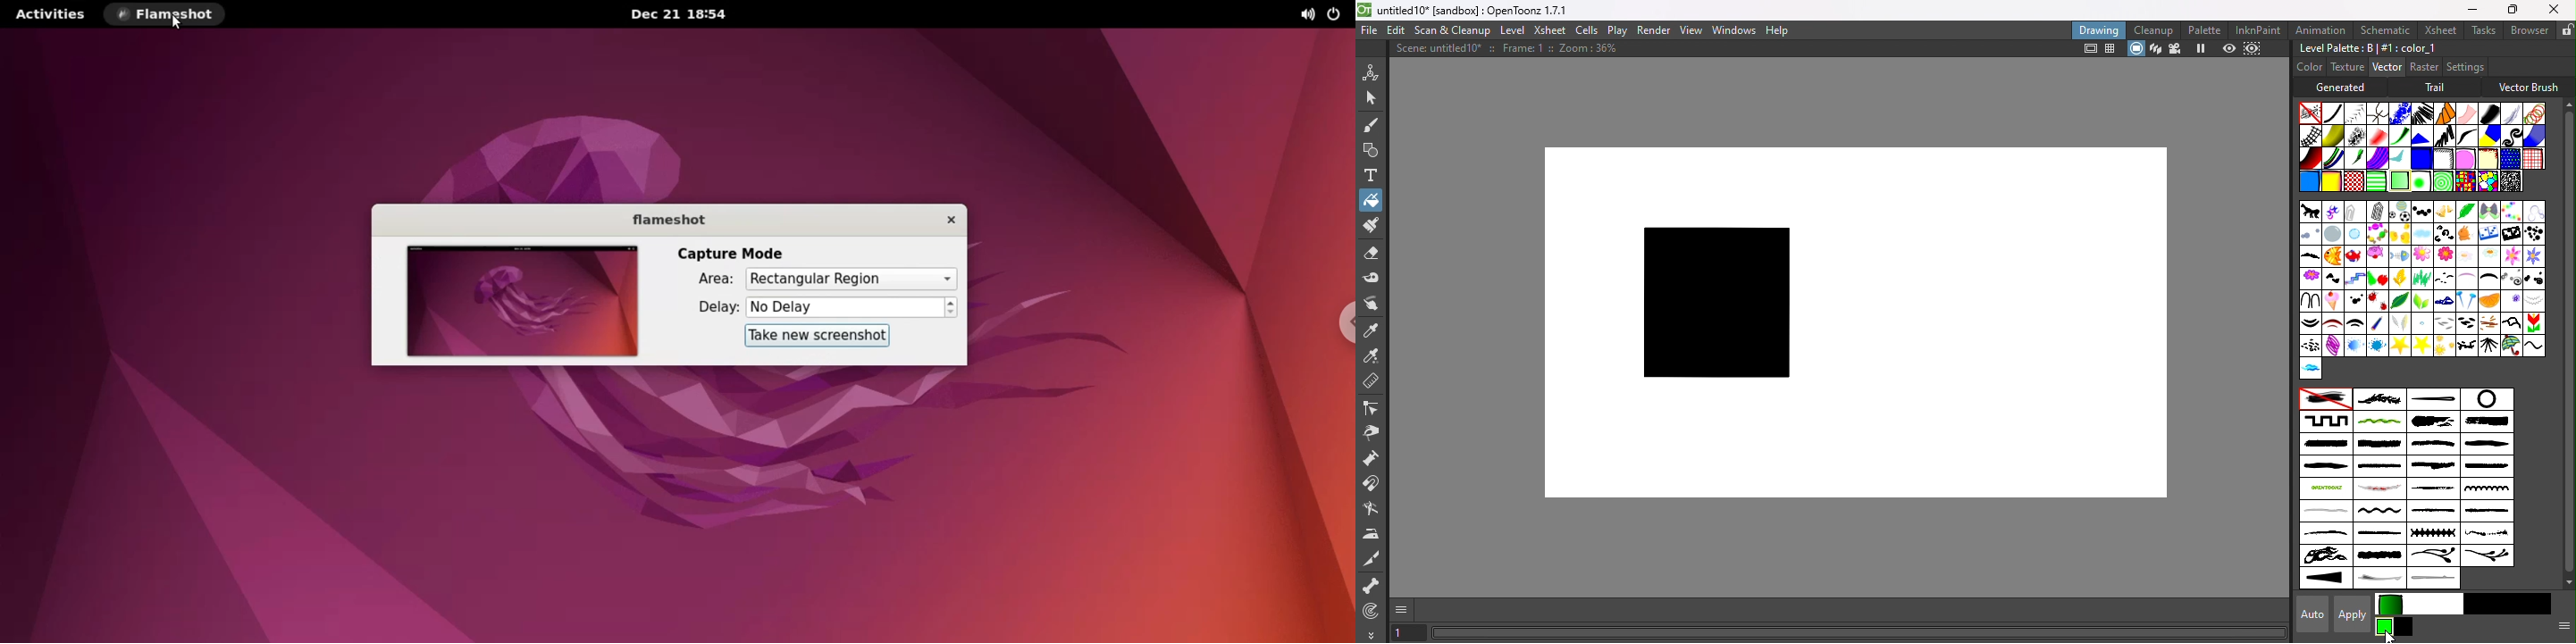  I want to click on Large_brush2, so click(2491, 422).